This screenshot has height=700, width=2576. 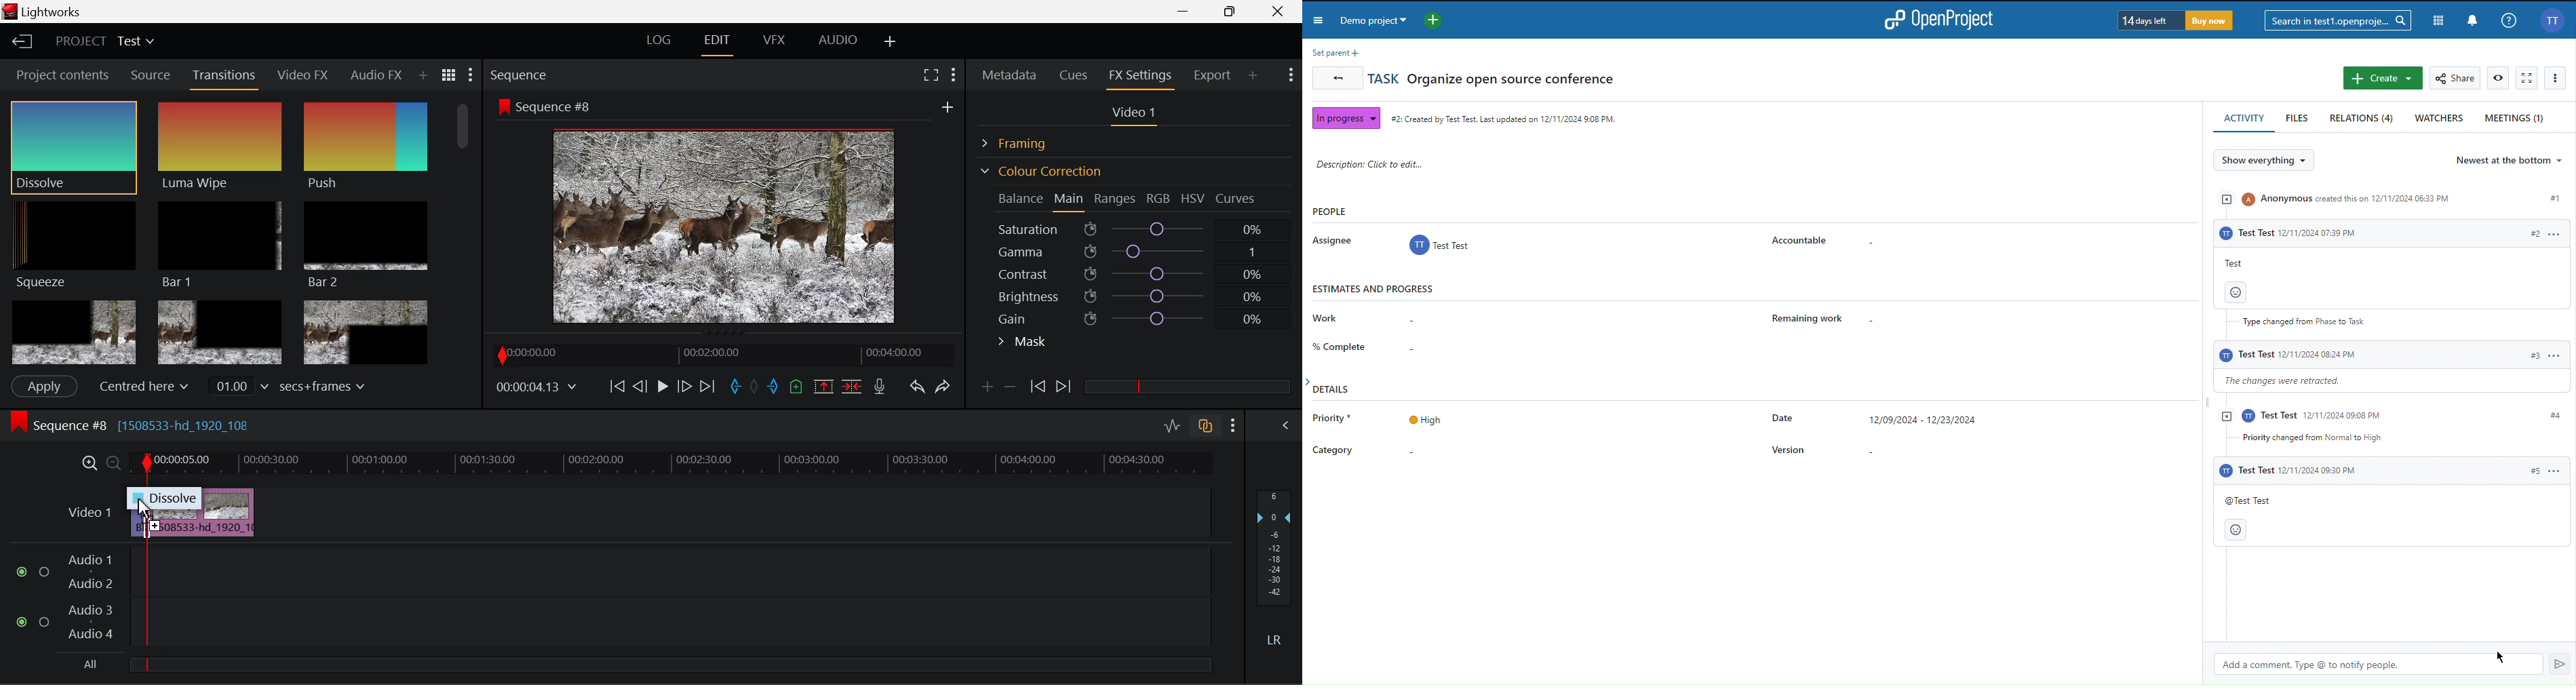 What do you see at coordinates (916, 389) in the screenshot?
I see `Undo` at bounding box center [916, 389].